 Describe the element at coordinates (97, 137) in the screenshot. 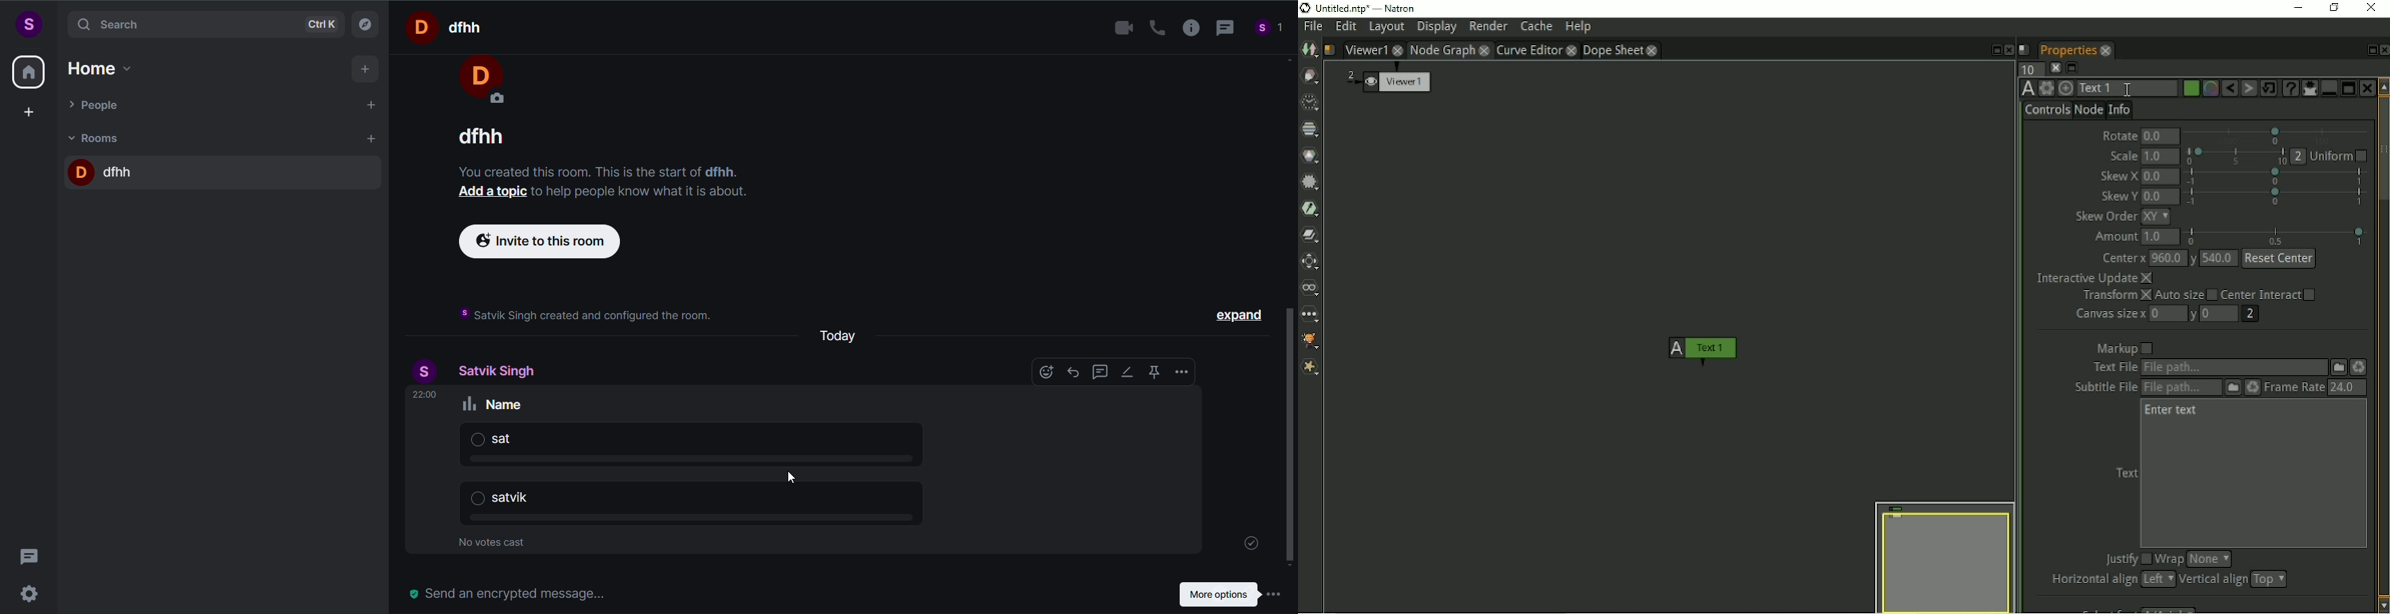

I see `rooms` at that location.